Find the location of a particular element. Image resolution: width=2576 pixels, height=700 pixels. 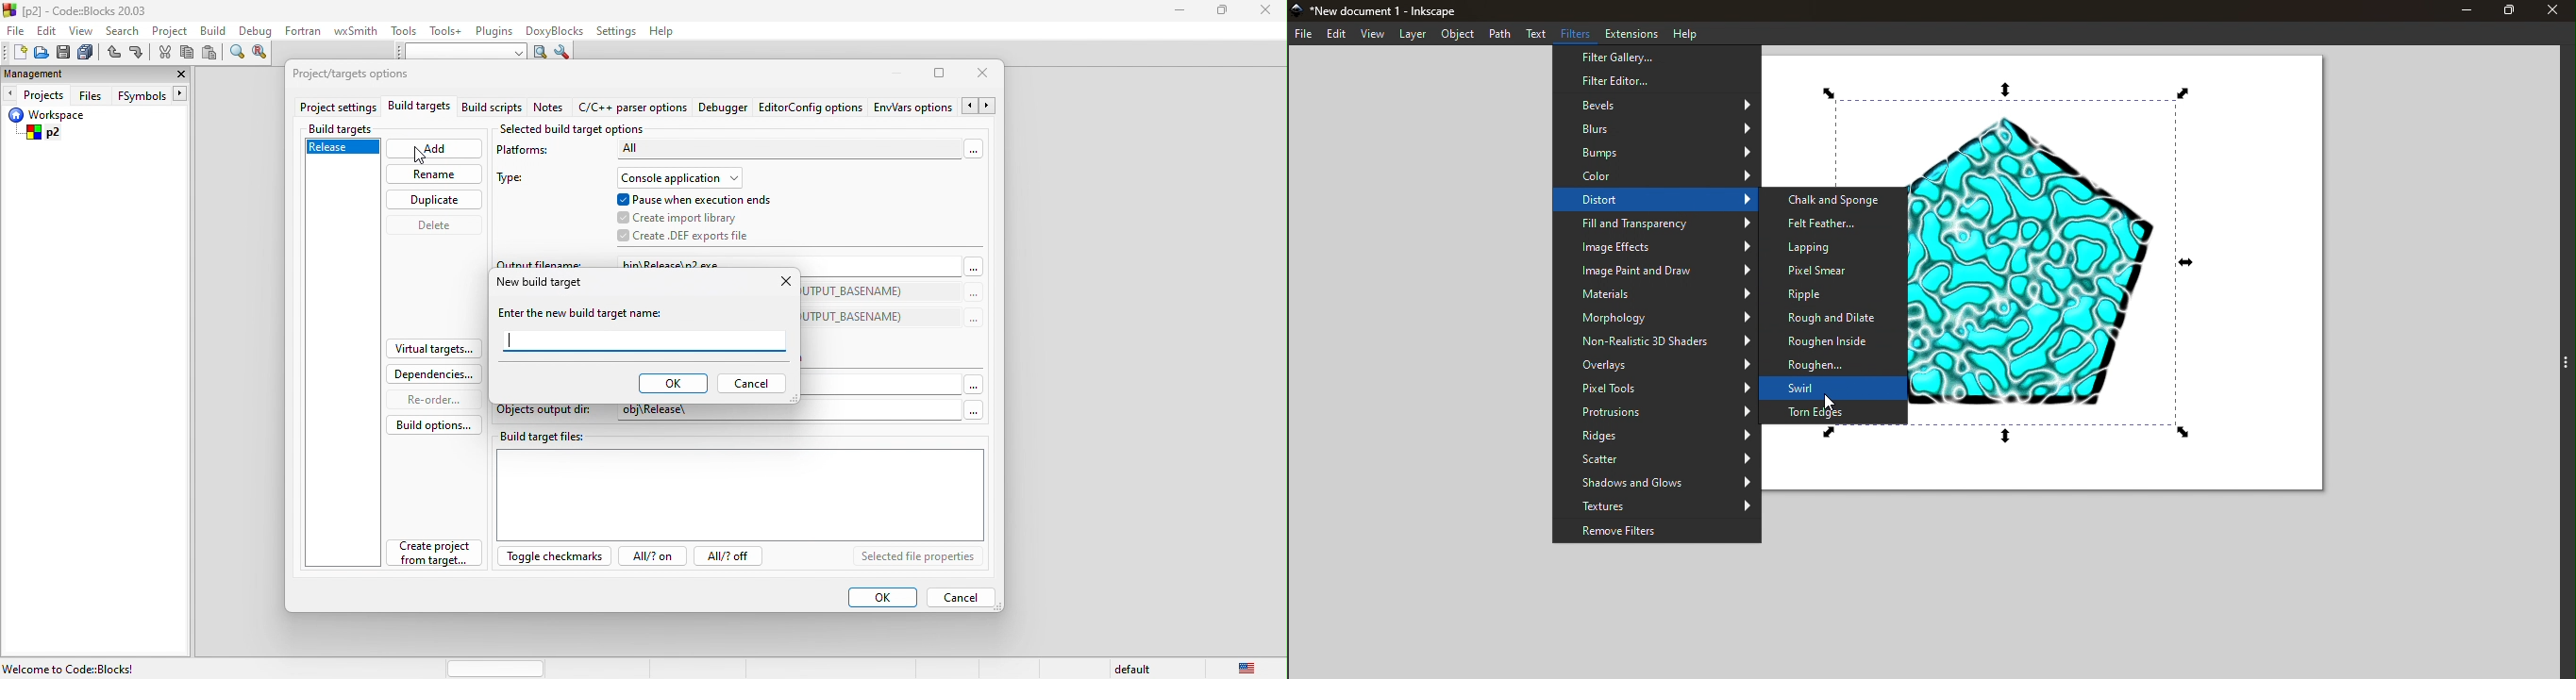

Distort is located at coordinates (1653, 201).